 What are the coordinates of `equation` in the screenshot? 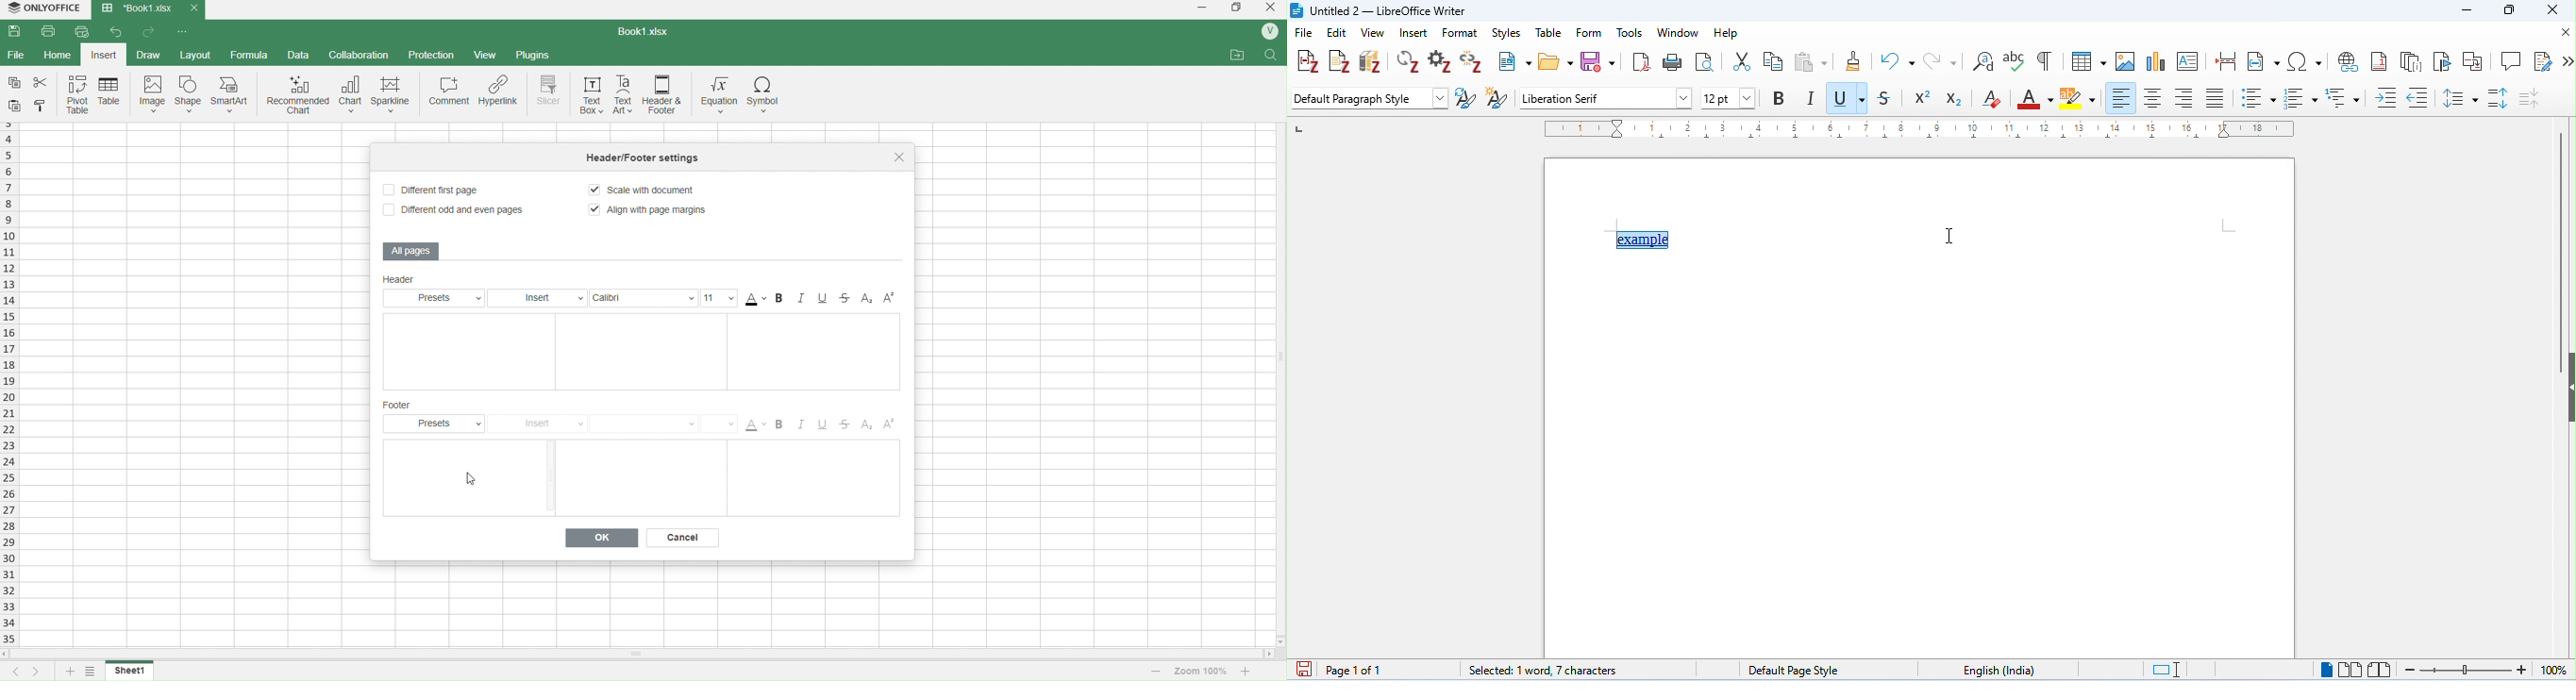 It's located at (718, 95).